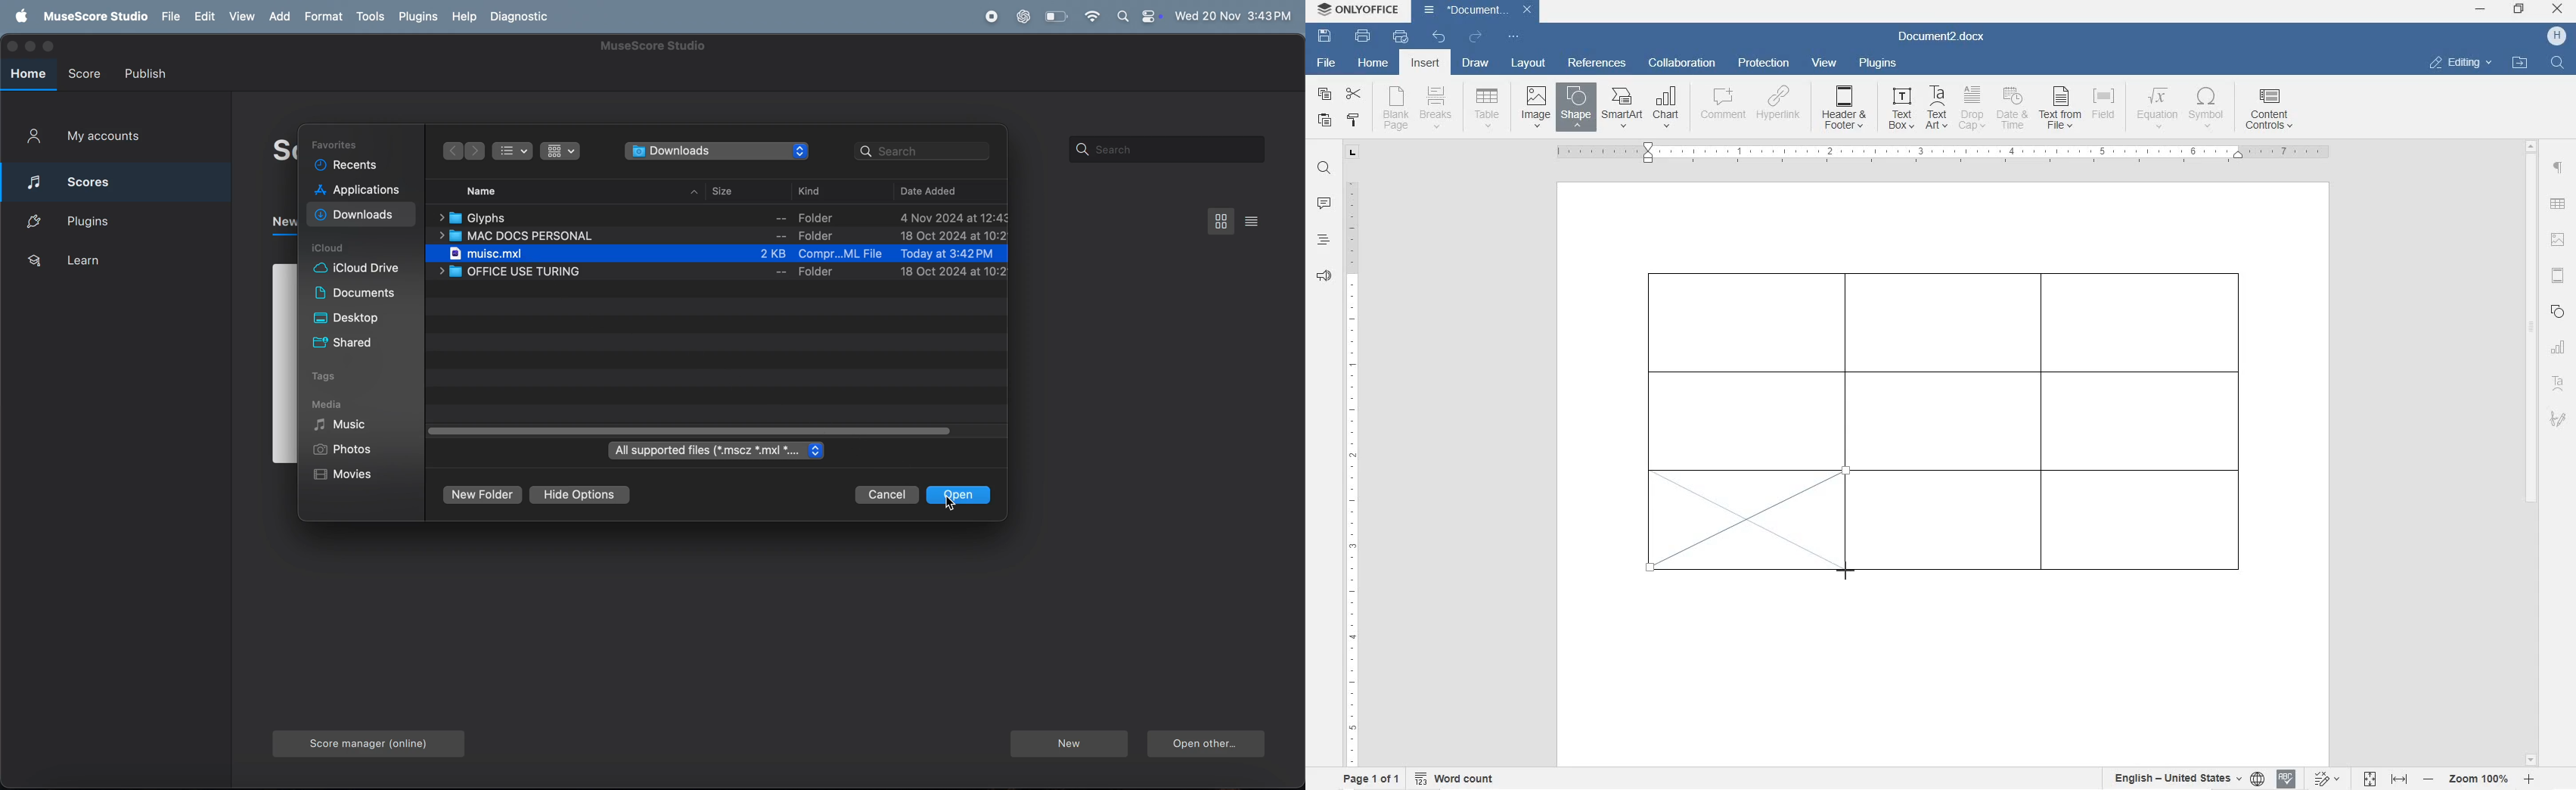 This screenshot has height=812, width=2576. What do you see at coordinates (1879, 65) in the screenshot?
I see `plugins` at bounding box center [1879, 65].